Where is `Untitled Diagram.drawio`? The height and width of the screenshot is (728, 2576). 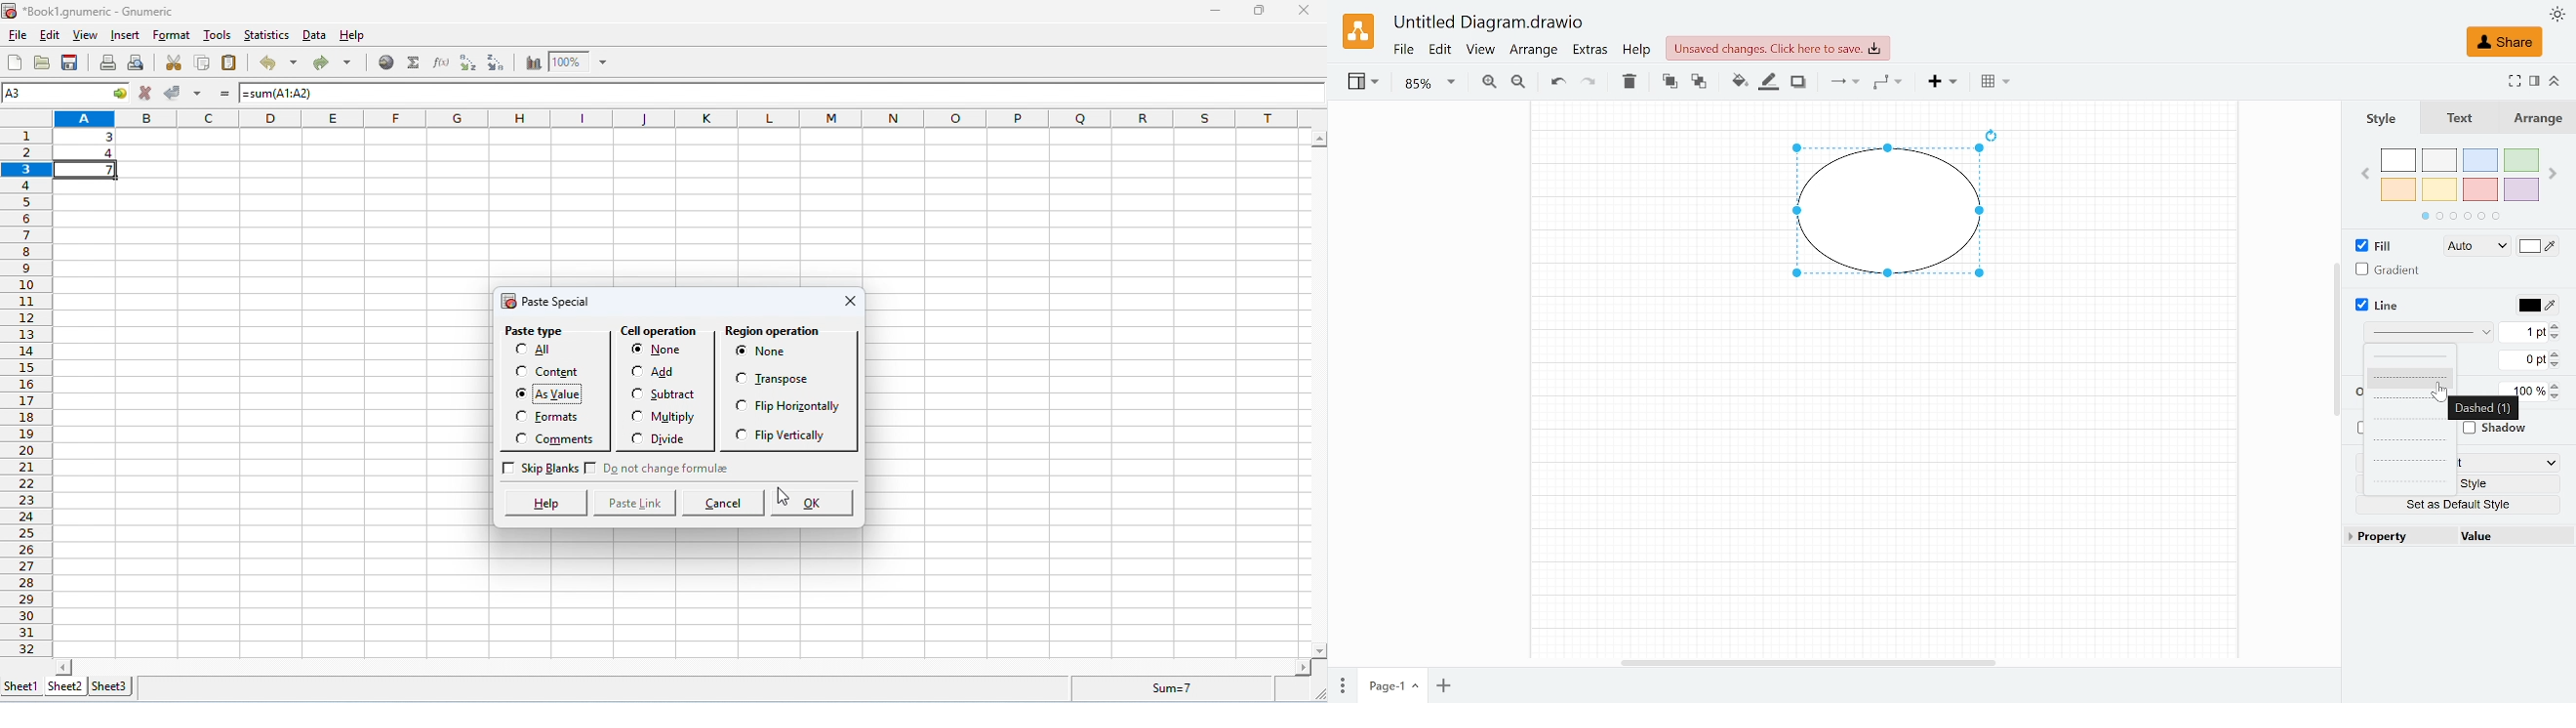 Untitled Diagram.drawio is located at coordinates (1487, 22).